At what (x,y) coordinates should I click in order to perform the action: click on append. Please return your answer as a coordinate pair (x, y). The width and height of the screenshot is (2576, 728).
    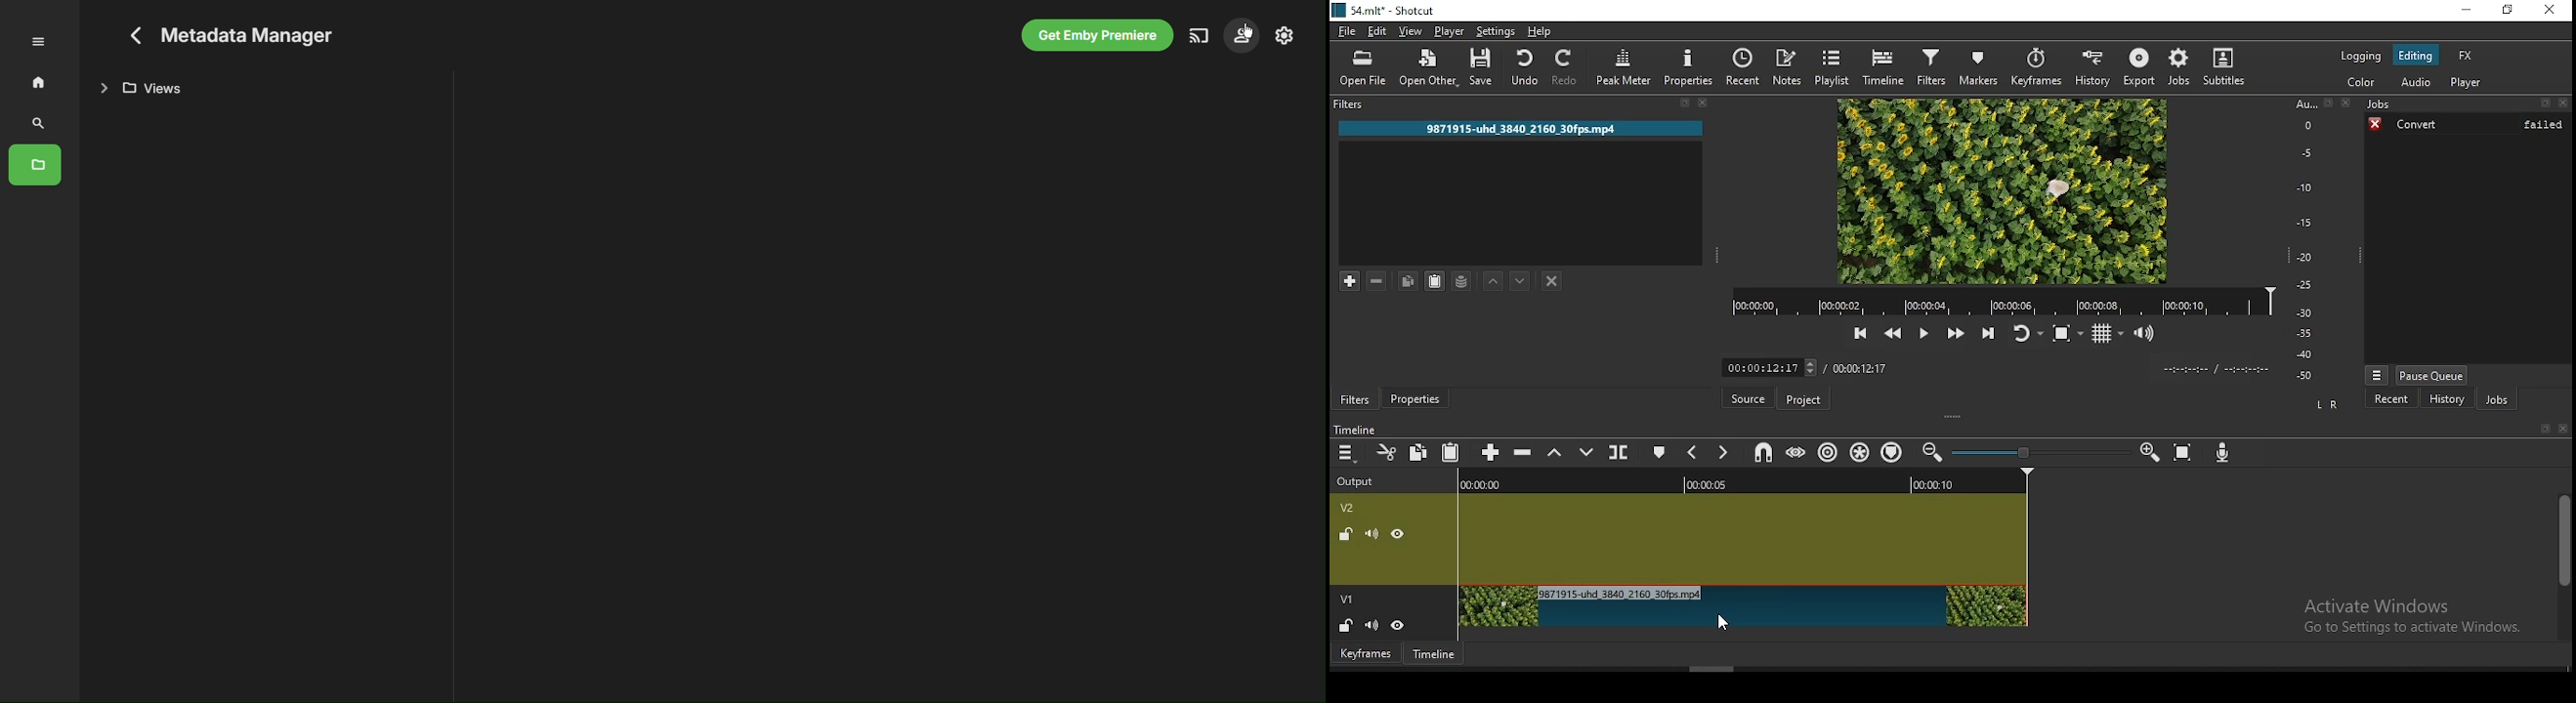
    Looking at the image, I should click on (1491, 455).